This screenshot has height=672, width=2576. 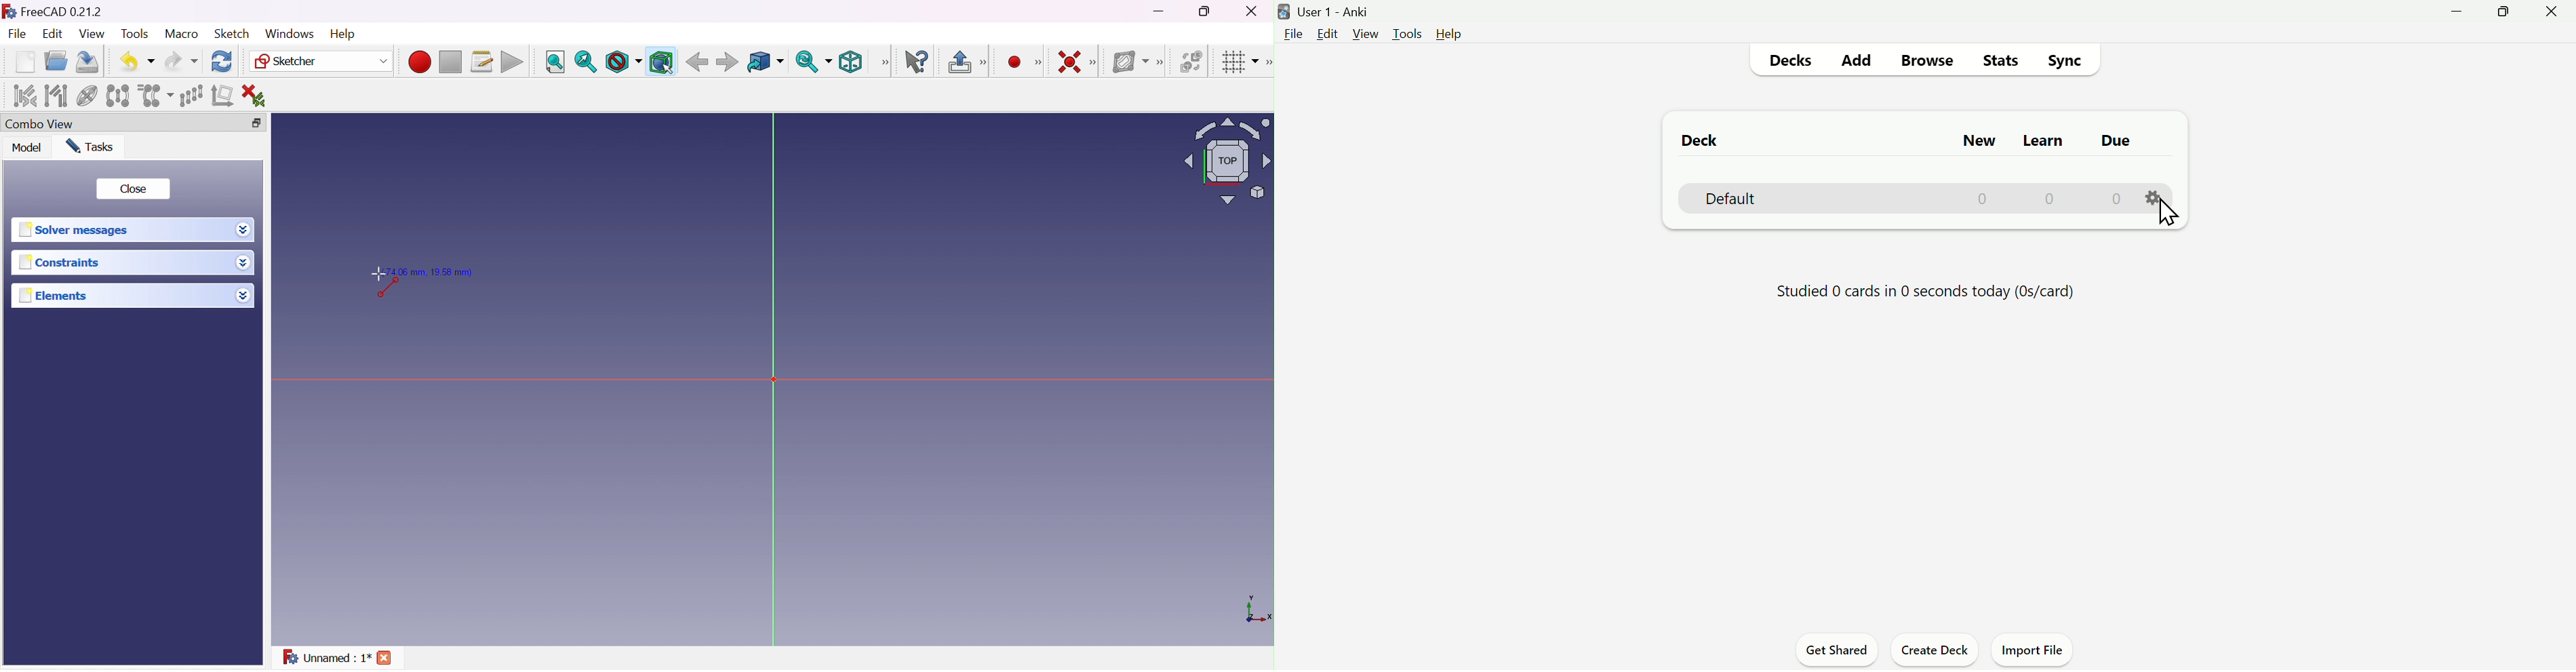 What do you see at coordinates (2503, 16) in the screenshot?
I see `Maximize` at bounding box center [2503, 16].